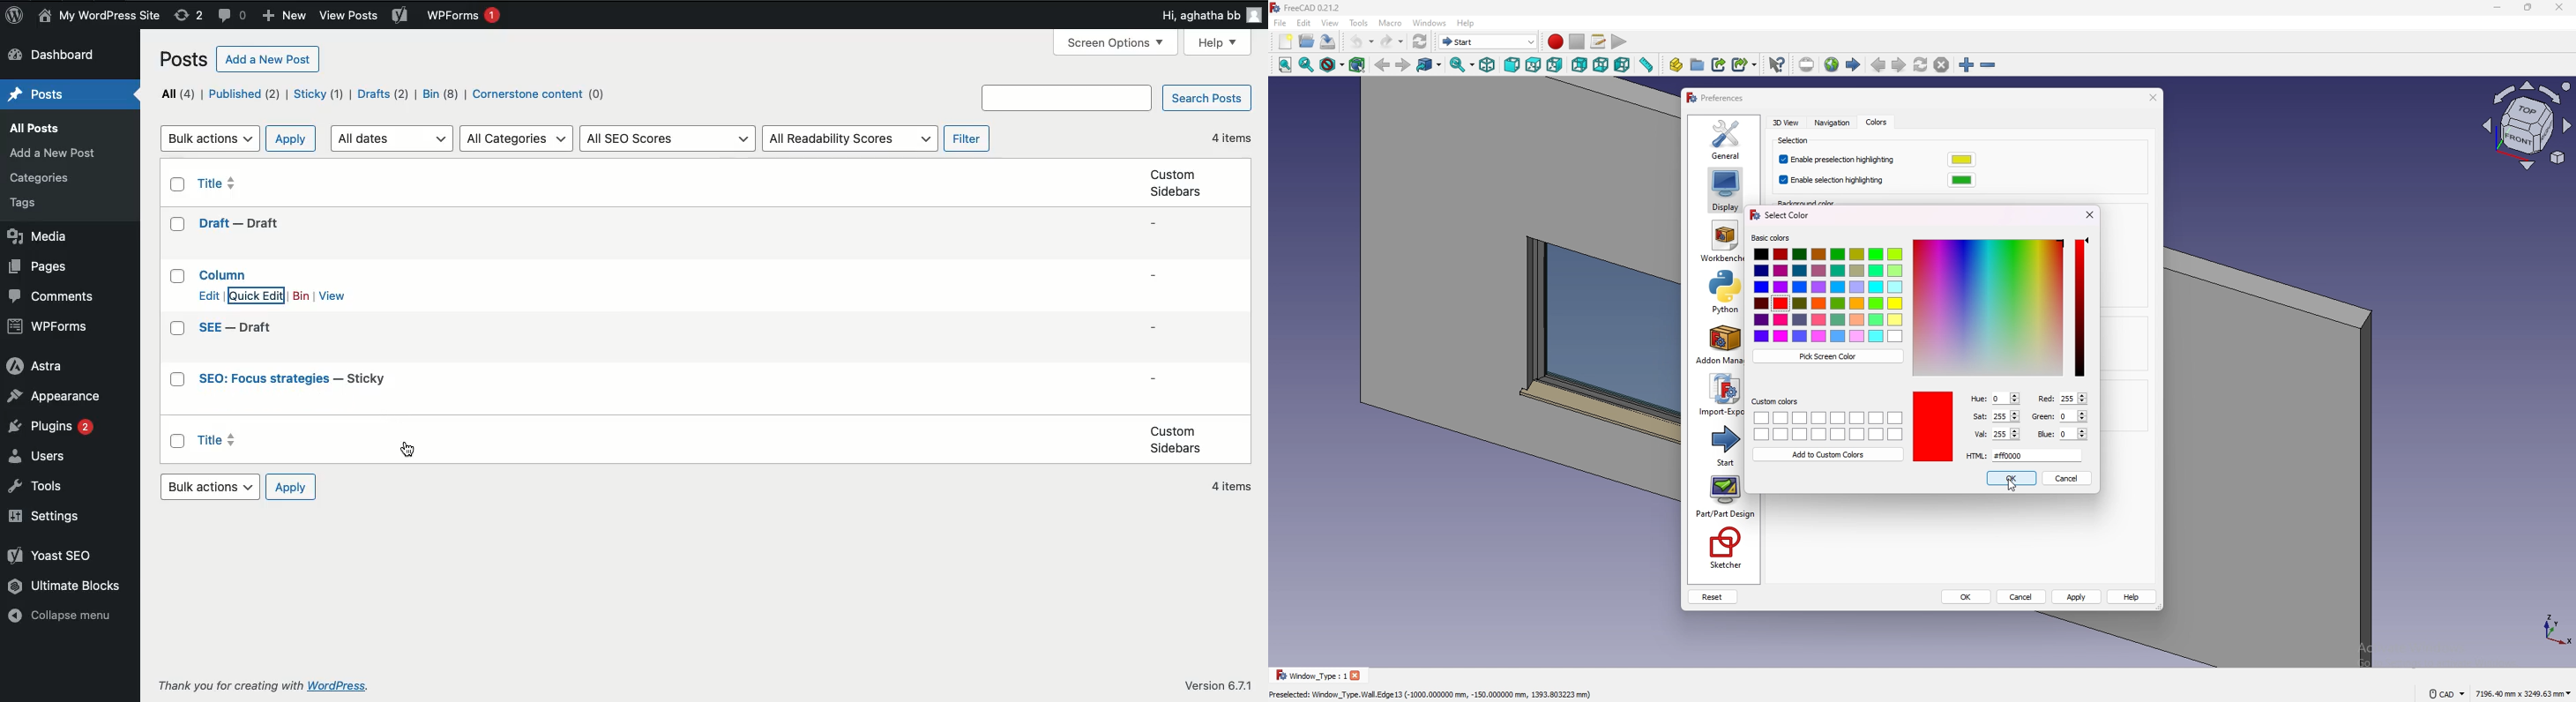  Describe the element at coordinates (65, 619) in the screenshot. I see `Collapse menu` at that location.